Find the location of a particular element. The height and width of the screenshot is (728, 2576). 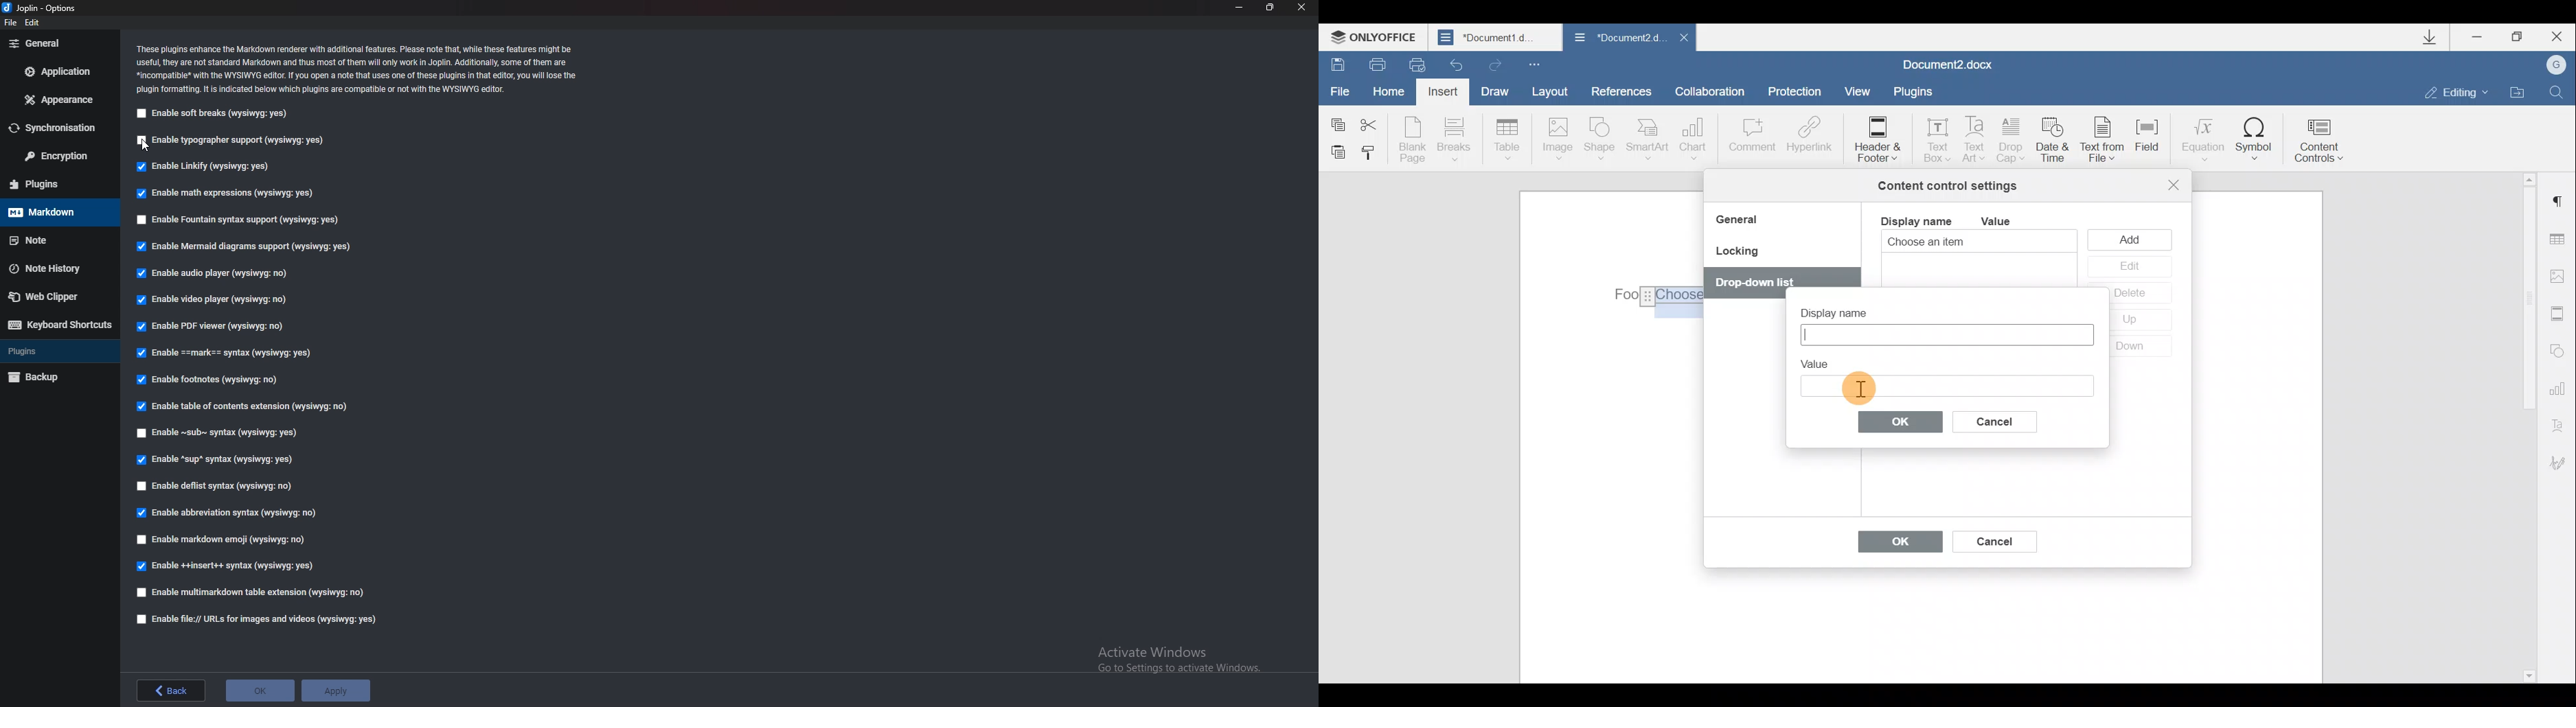

Chart is located at coordinates (1696, 139).